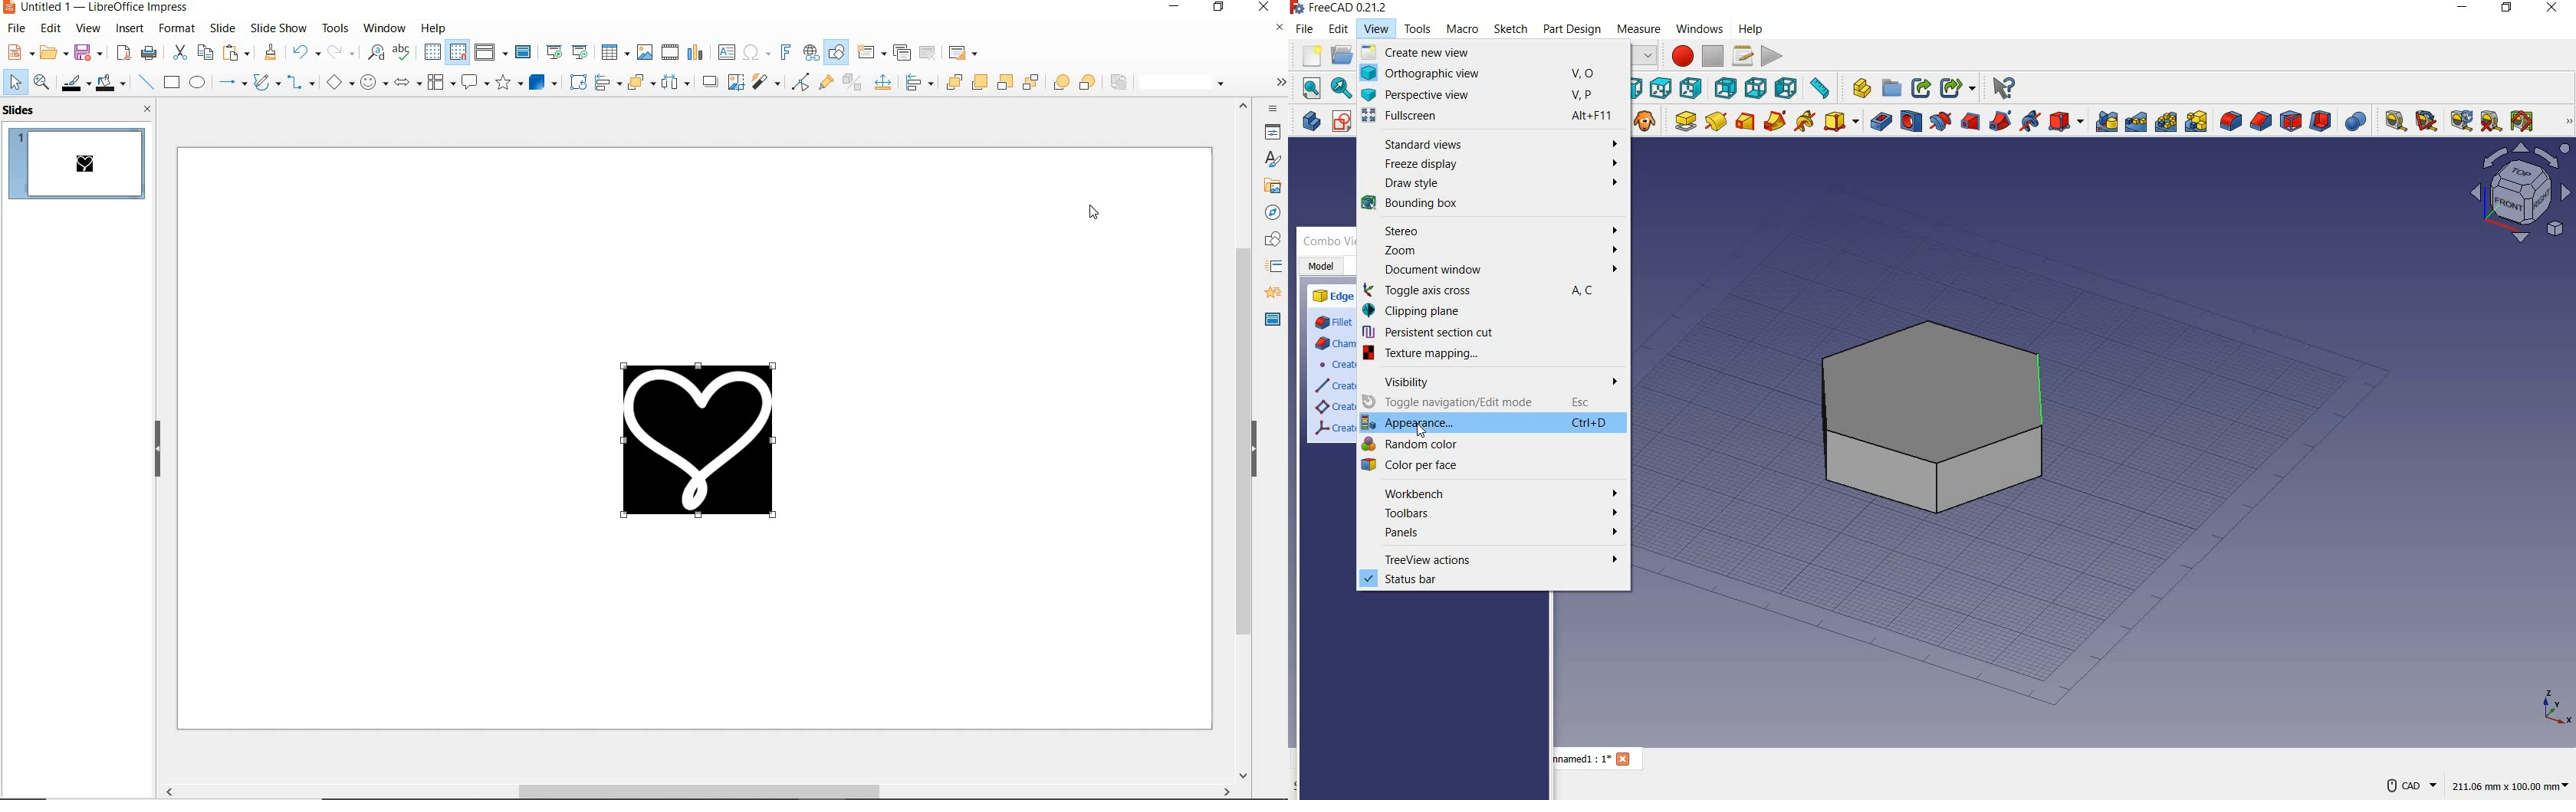 This screenshot has width=2576, height=812. Describe the element at coordinates (1700, 31) in the screenshot. I see `windows` at that location.